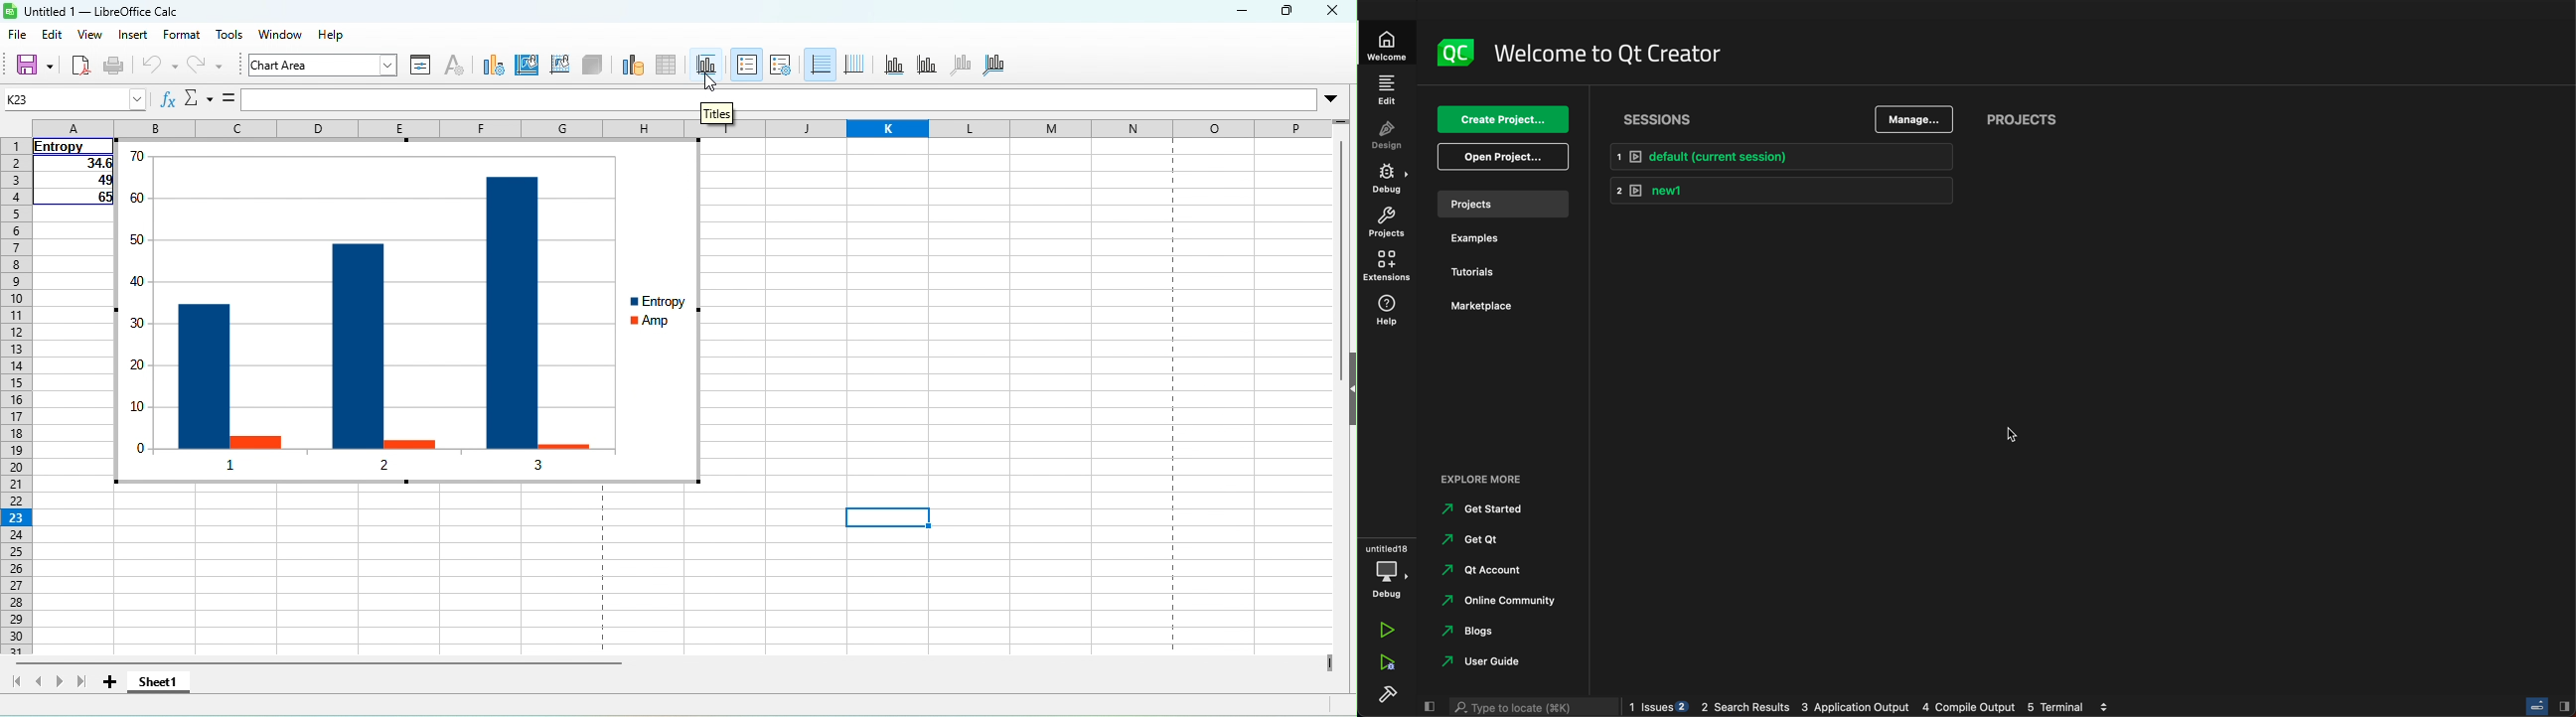 The width and height of the screenshot is (2576, 728). Describe the element at coordinates (629, 440) in the screenshot. I see `cursor movement` at that location.